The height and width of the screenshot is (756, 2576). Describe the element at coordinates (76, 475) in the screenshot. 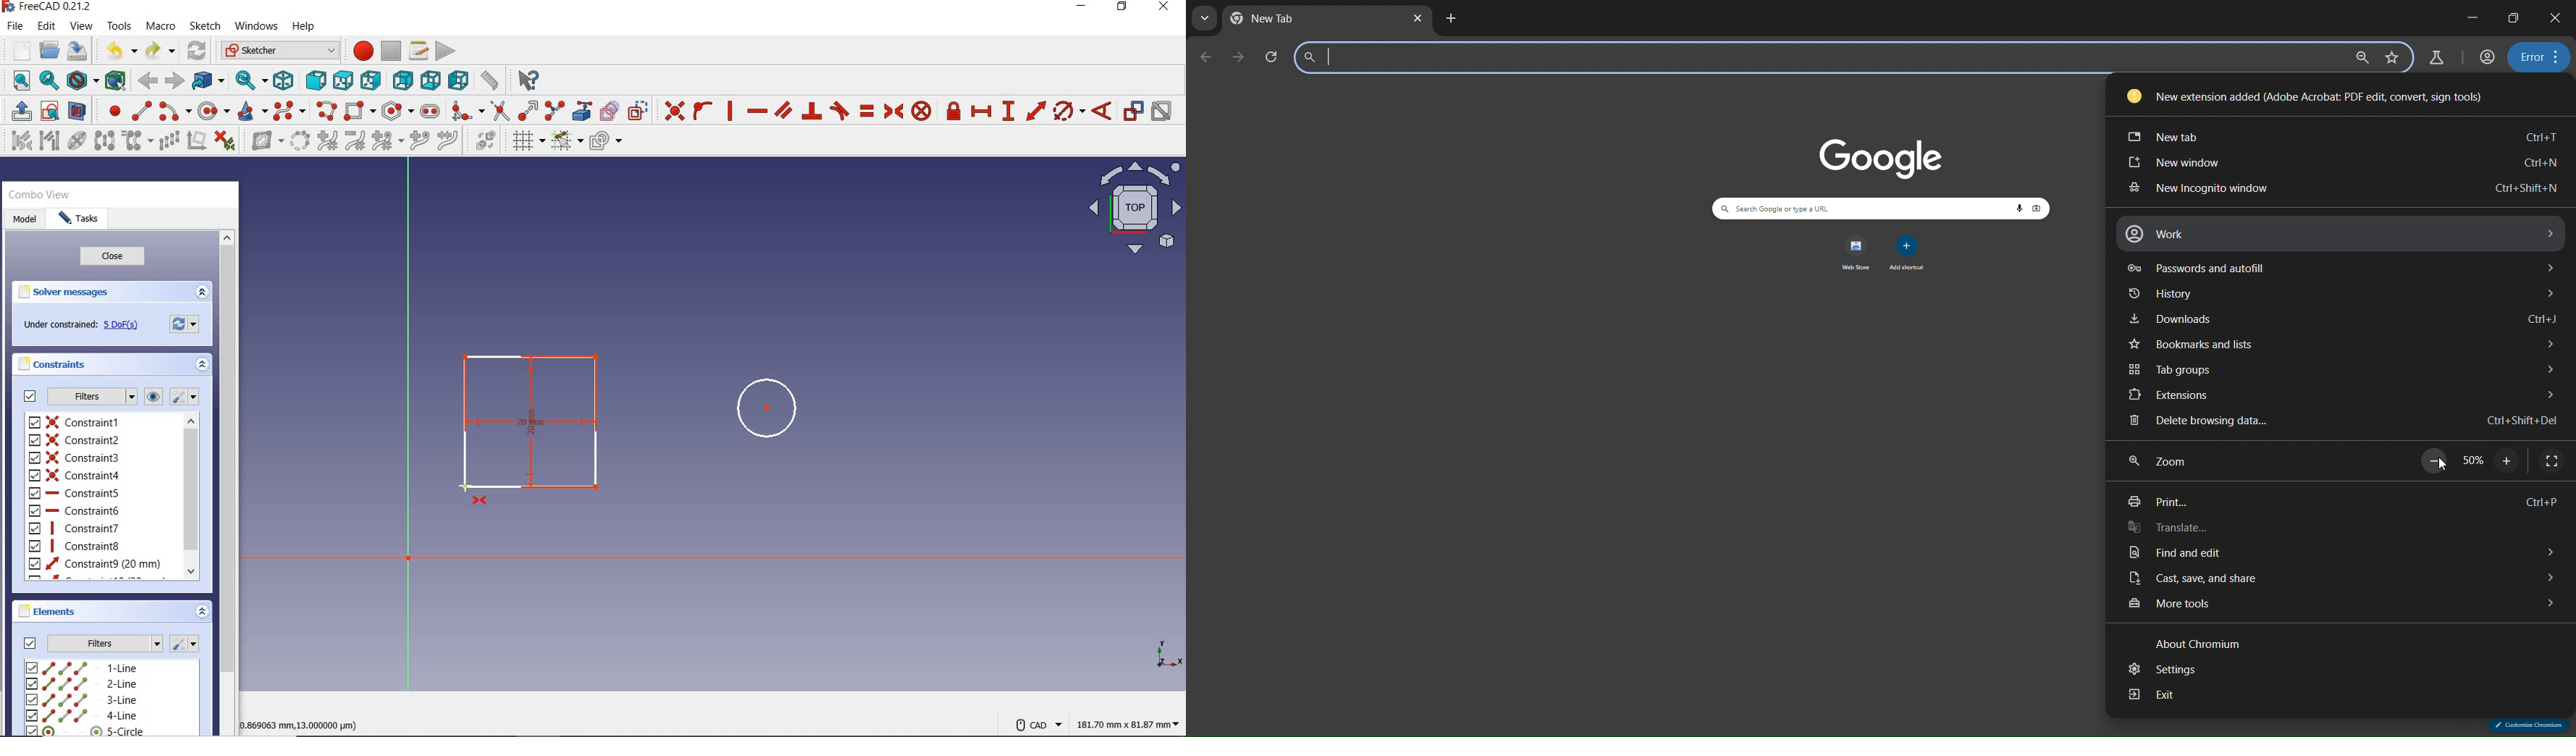

I see `constraint4` at that location.